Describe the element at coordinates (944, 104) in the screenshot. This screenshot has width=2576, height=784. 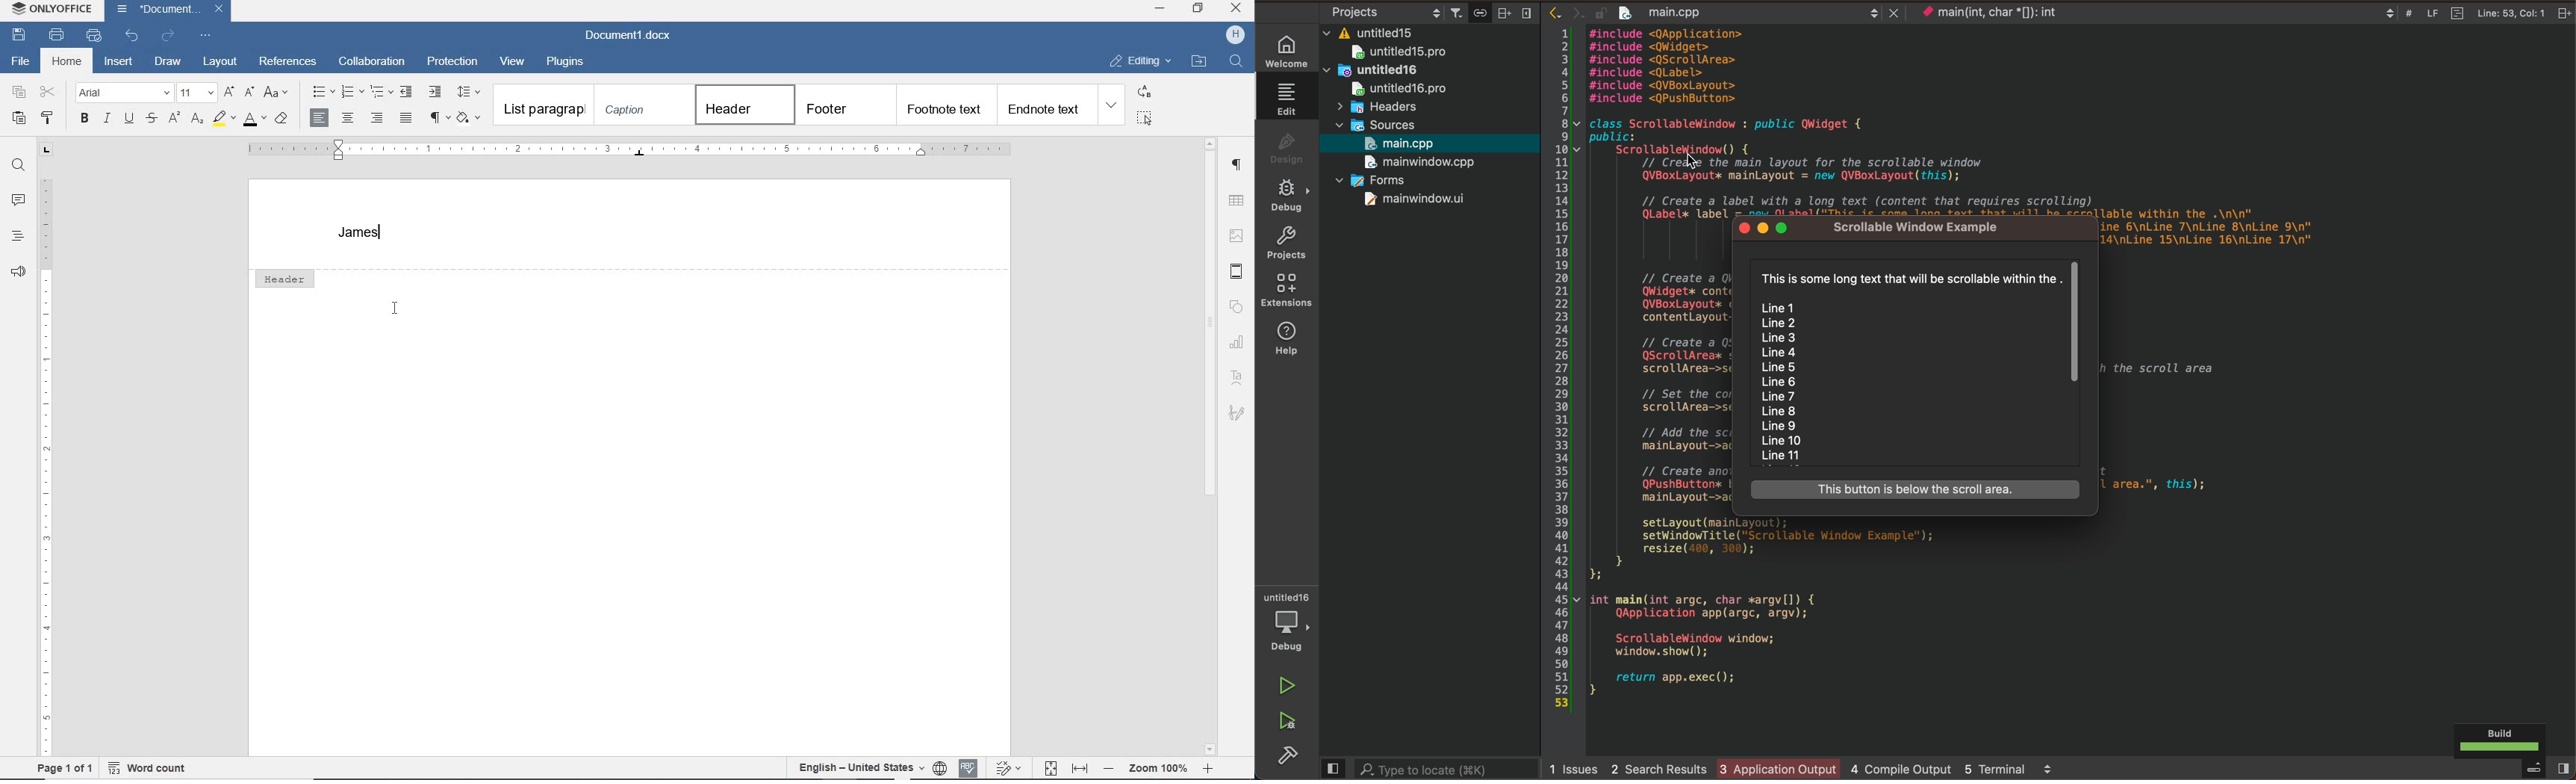
I see `Heading3` at that location.